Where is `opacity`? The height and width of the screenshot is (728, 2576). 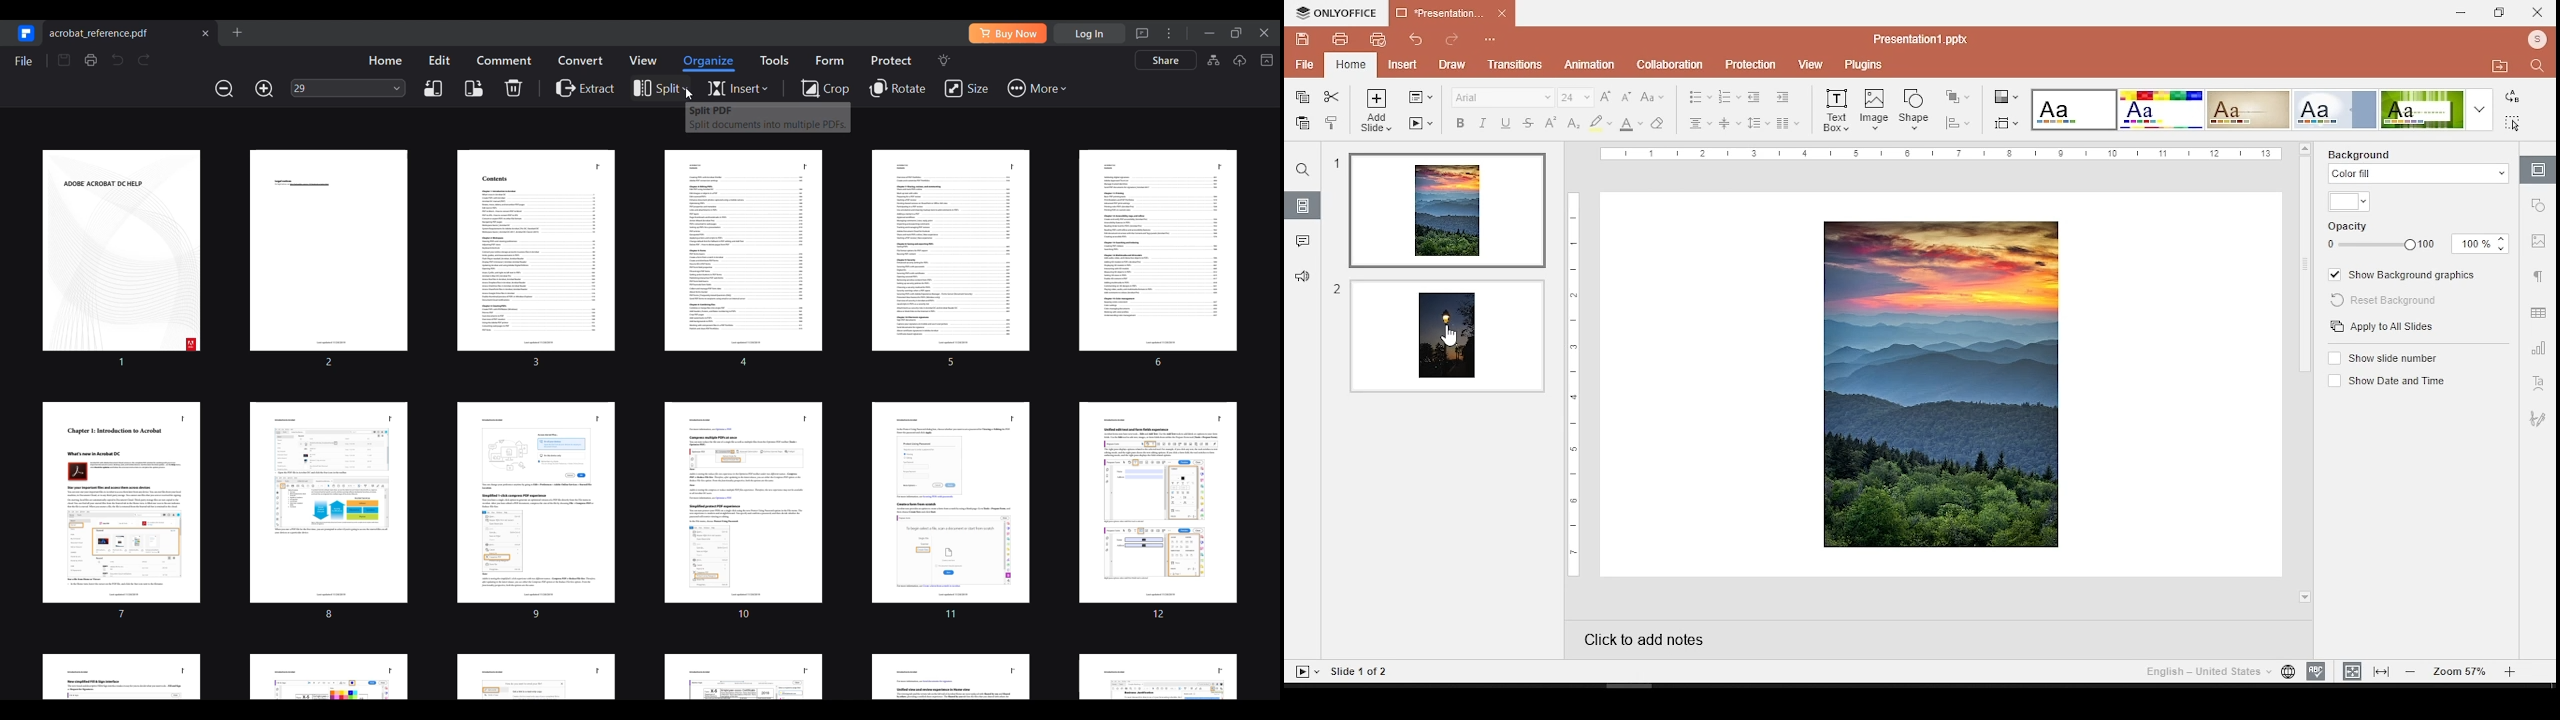 opacity is located at coordinates (2417, 243).